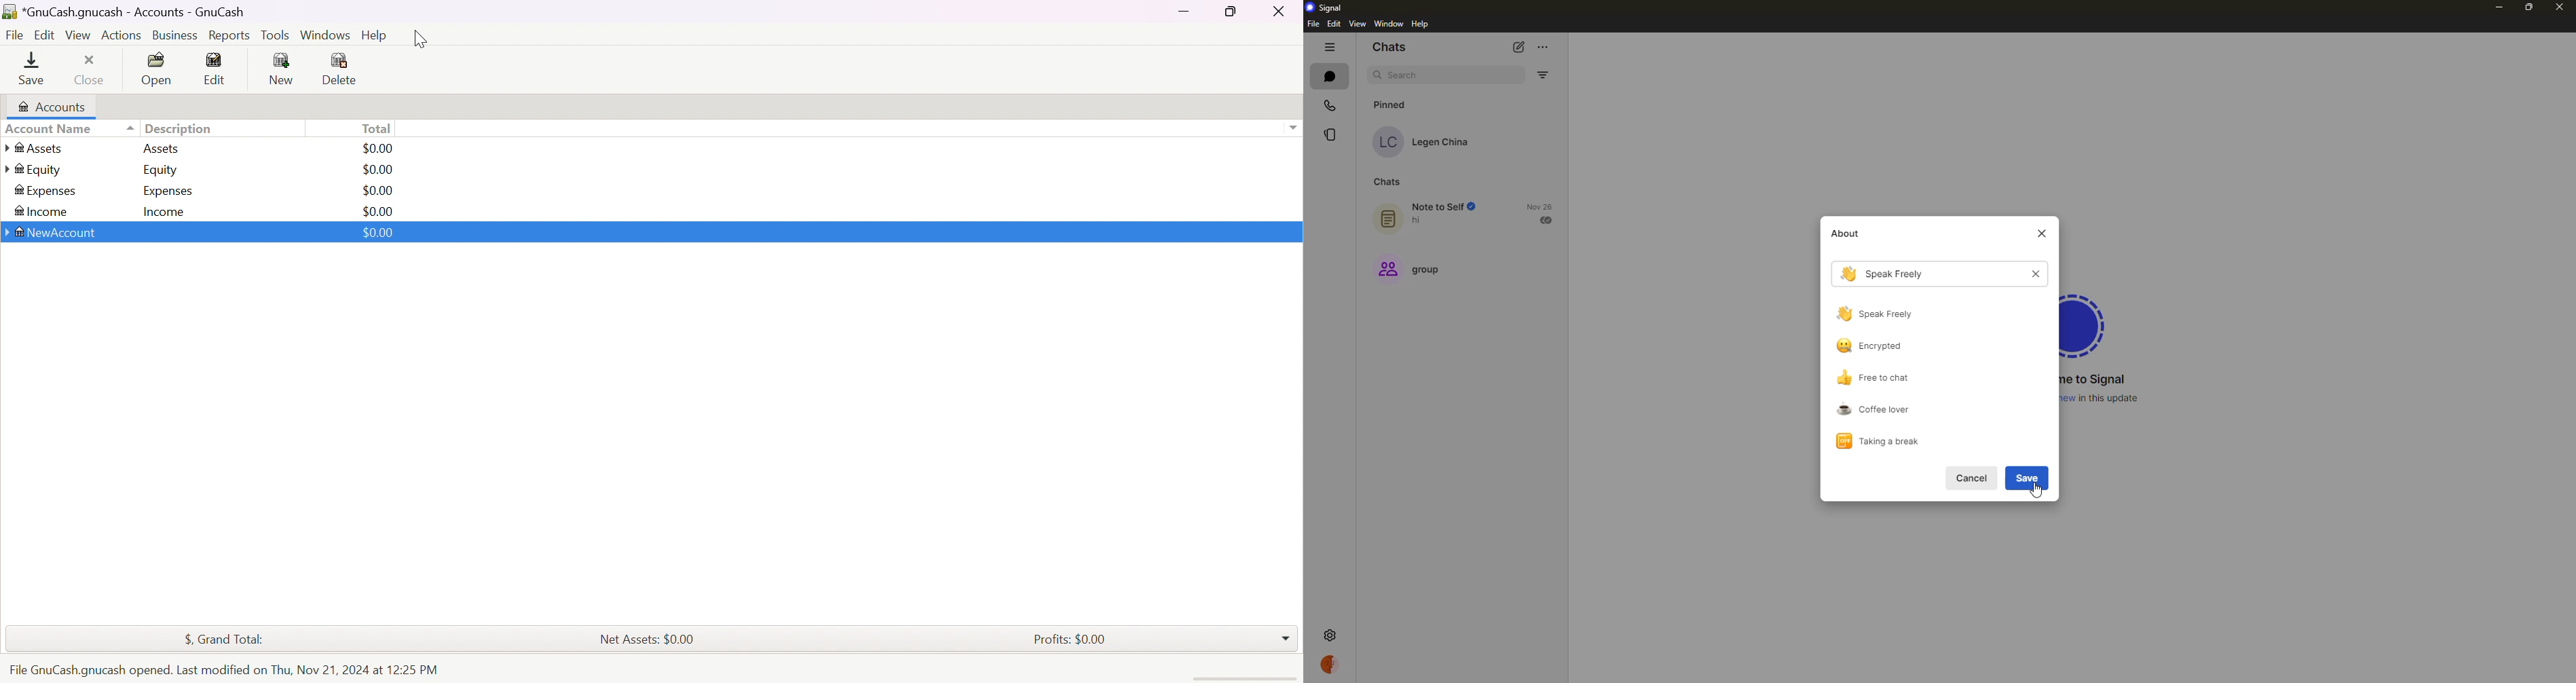 The width and height of the screenshot is (2576, 700). What do you see at coordinates (40, 147) in the screenshot?
I see `Assets` at bounding box center [40, 147].